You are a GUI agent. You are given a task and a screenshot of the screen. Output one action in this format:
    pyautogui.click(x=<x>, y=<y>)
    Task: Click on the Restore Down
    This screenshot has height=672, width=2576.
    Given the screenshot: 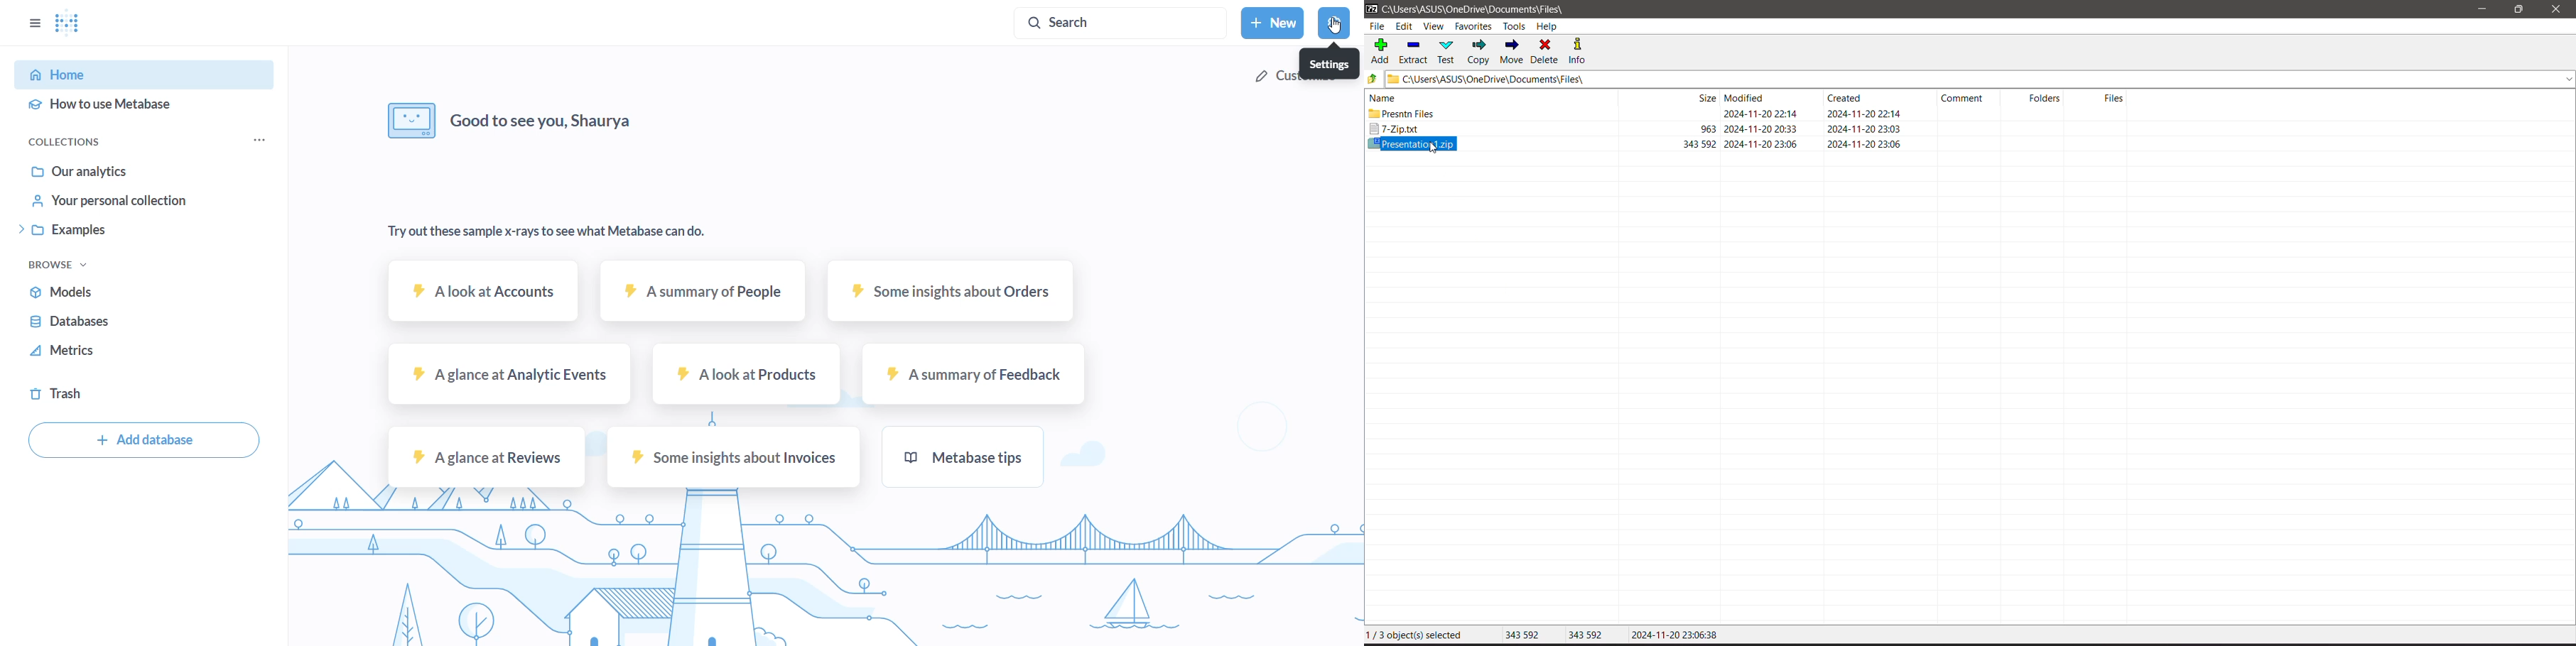 What is the action you would take?
    pyautogui.click(x=2520, y=9)
    